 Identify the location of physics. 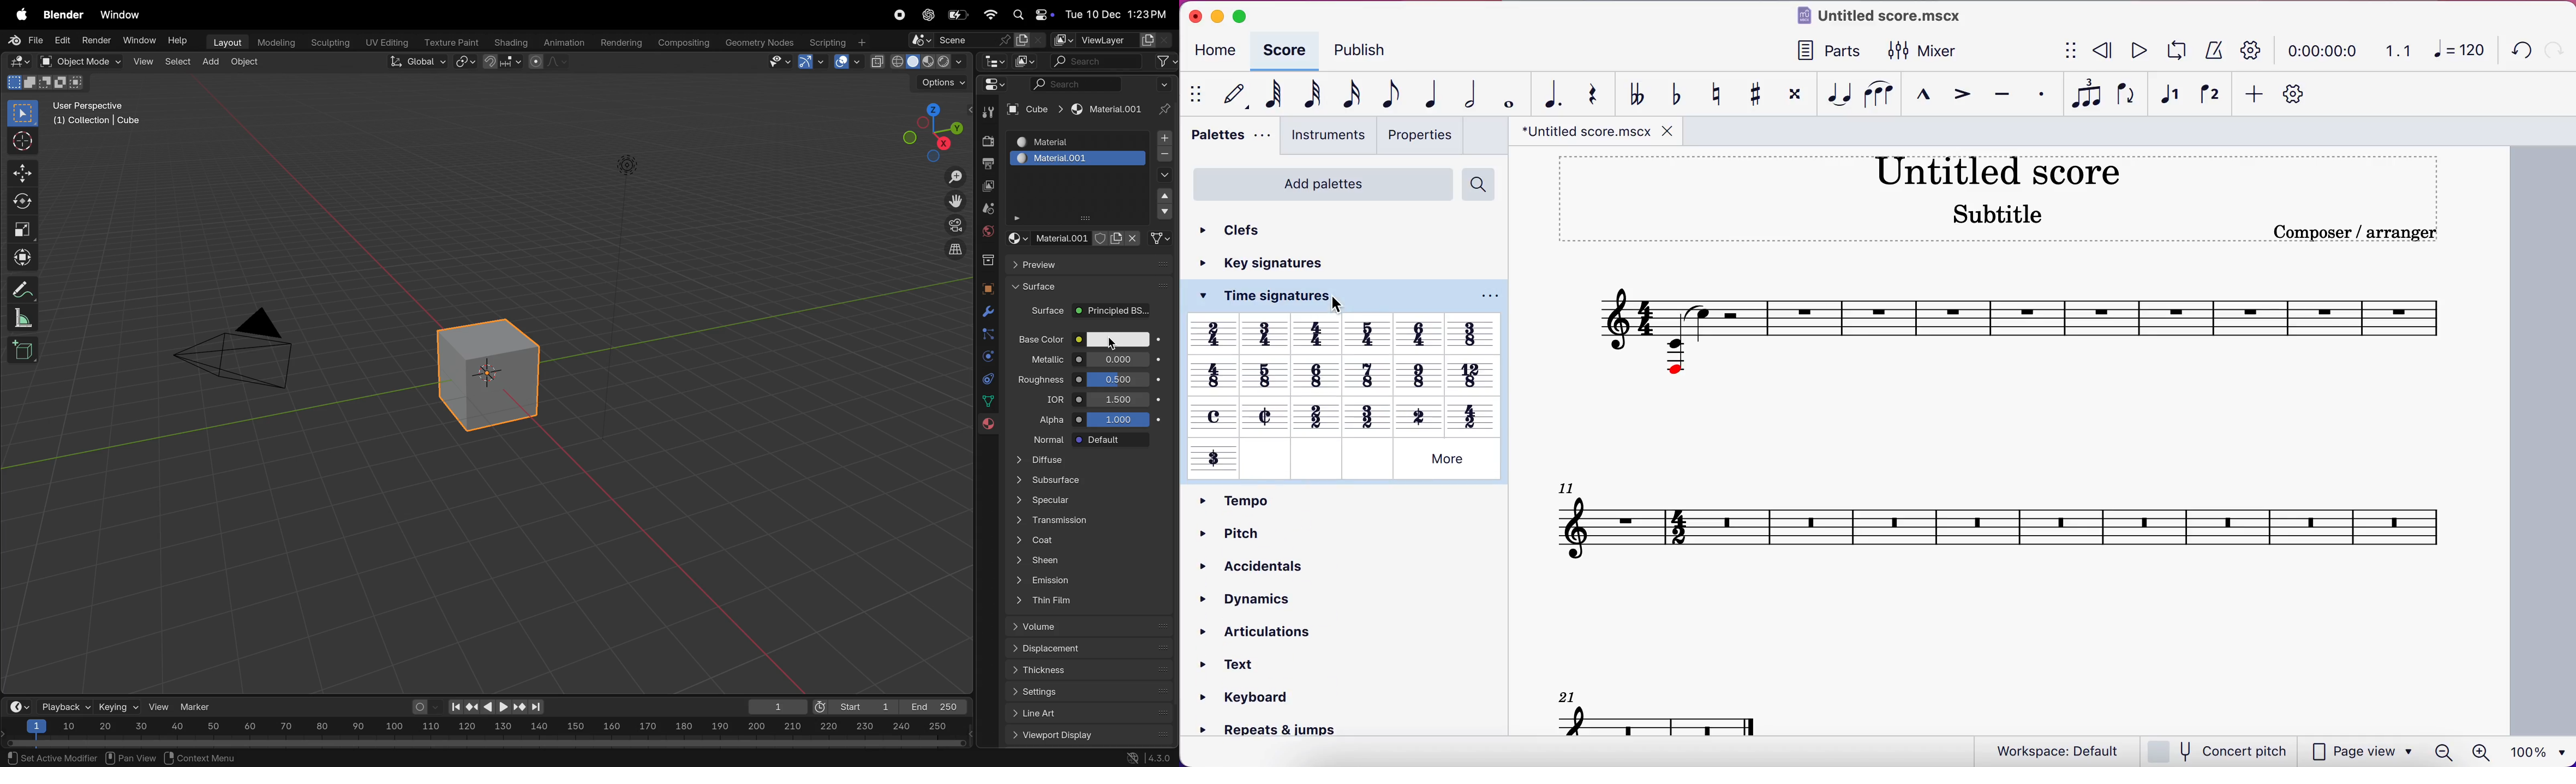
(987, 357).